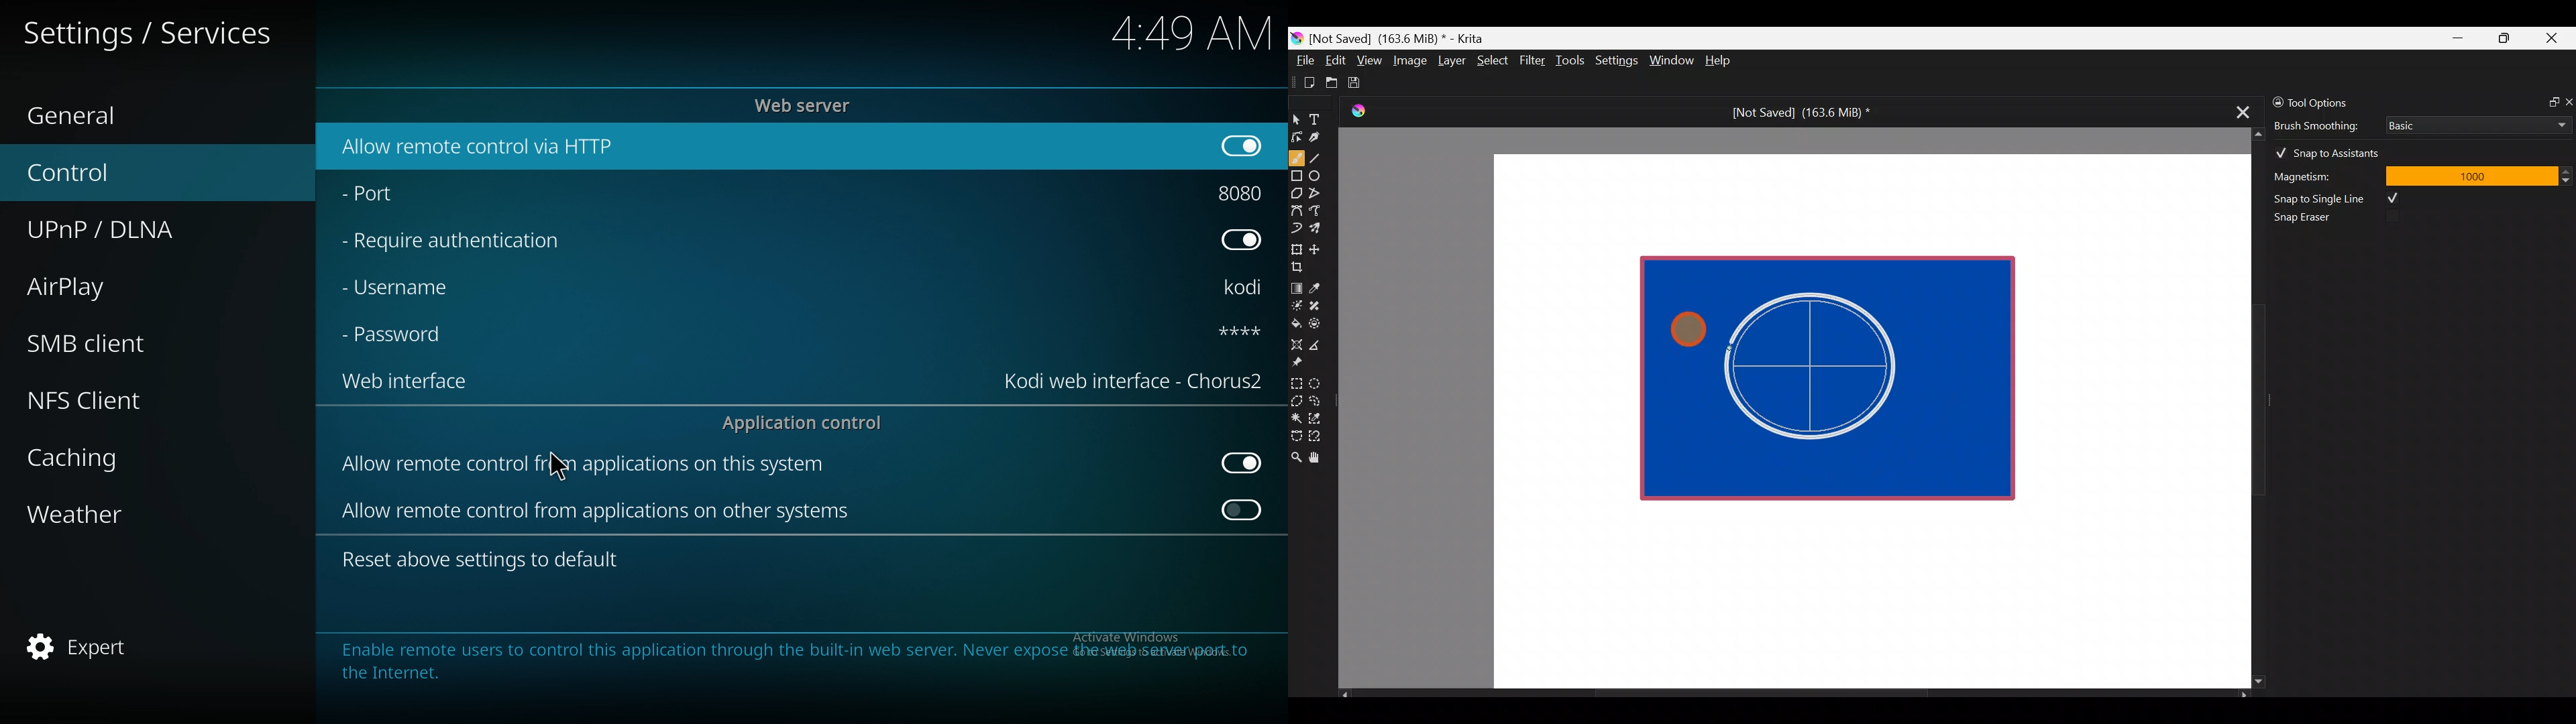  Describe the element at coordinates (1324, 139) in the screenshot. I see `Calligraphy` at that location.